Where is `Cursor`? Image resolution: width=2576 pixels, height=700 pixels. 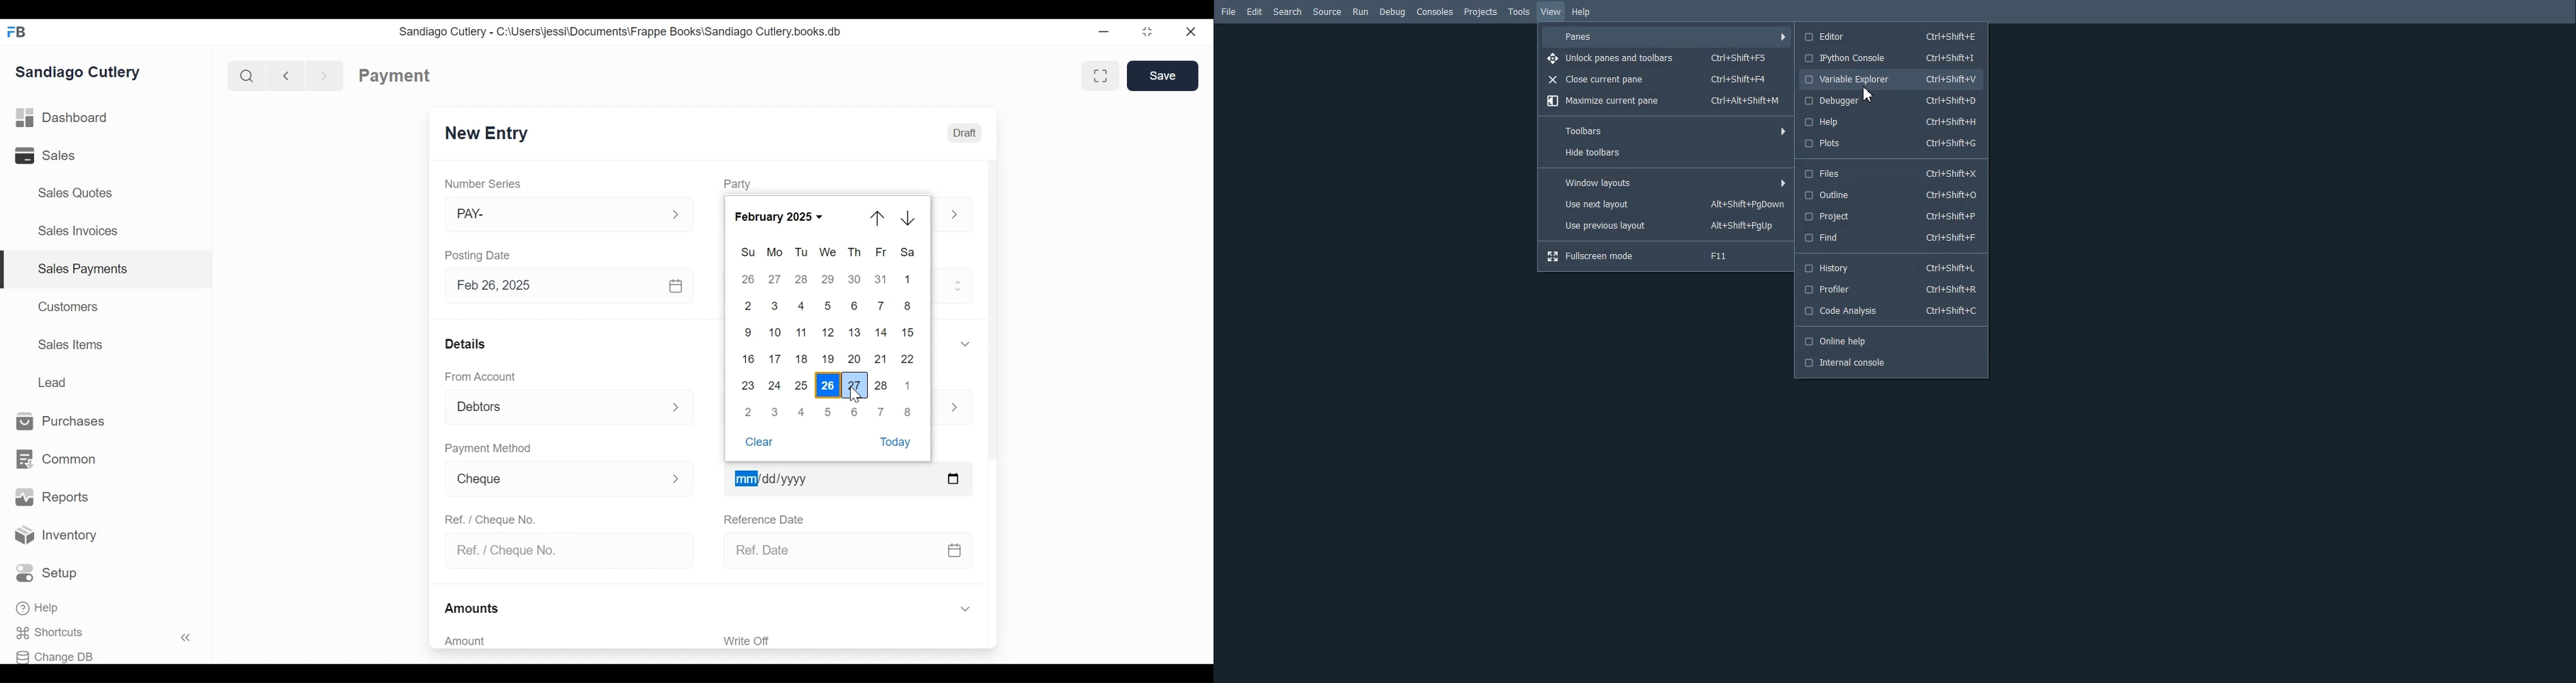
Cursor is located at coordinates (855, 395).